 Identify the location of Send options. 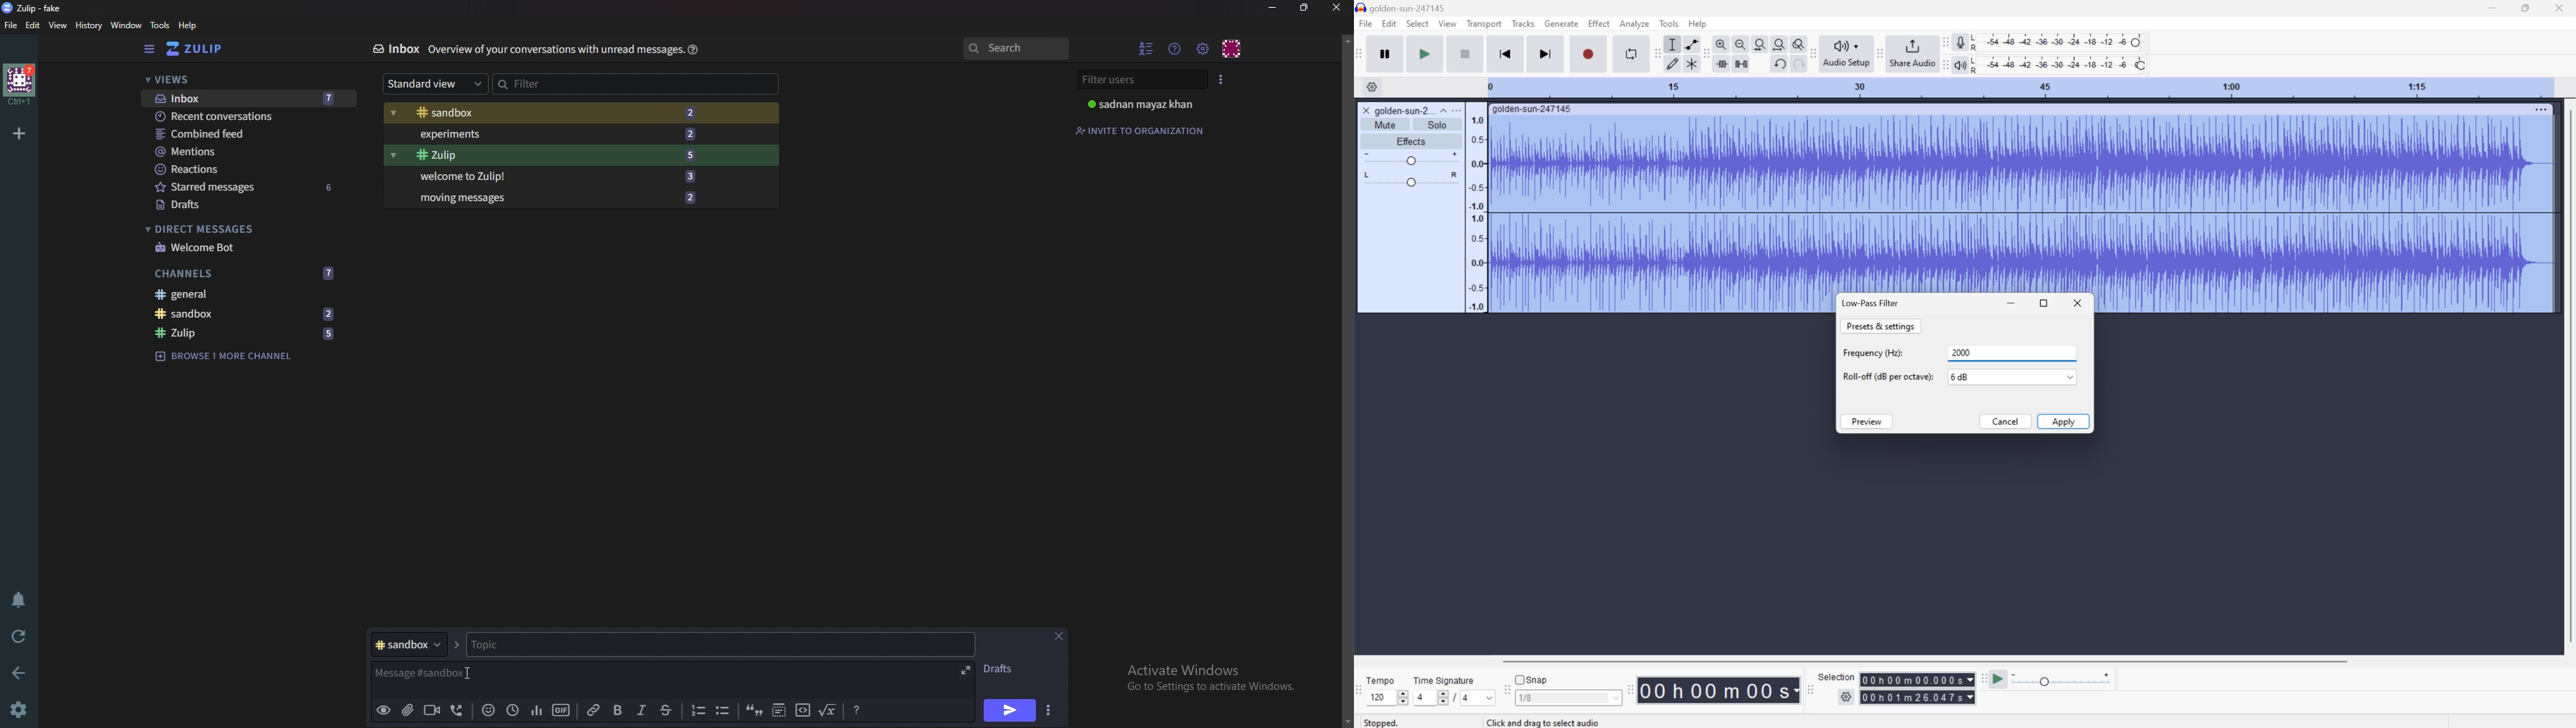
(1047, 712).